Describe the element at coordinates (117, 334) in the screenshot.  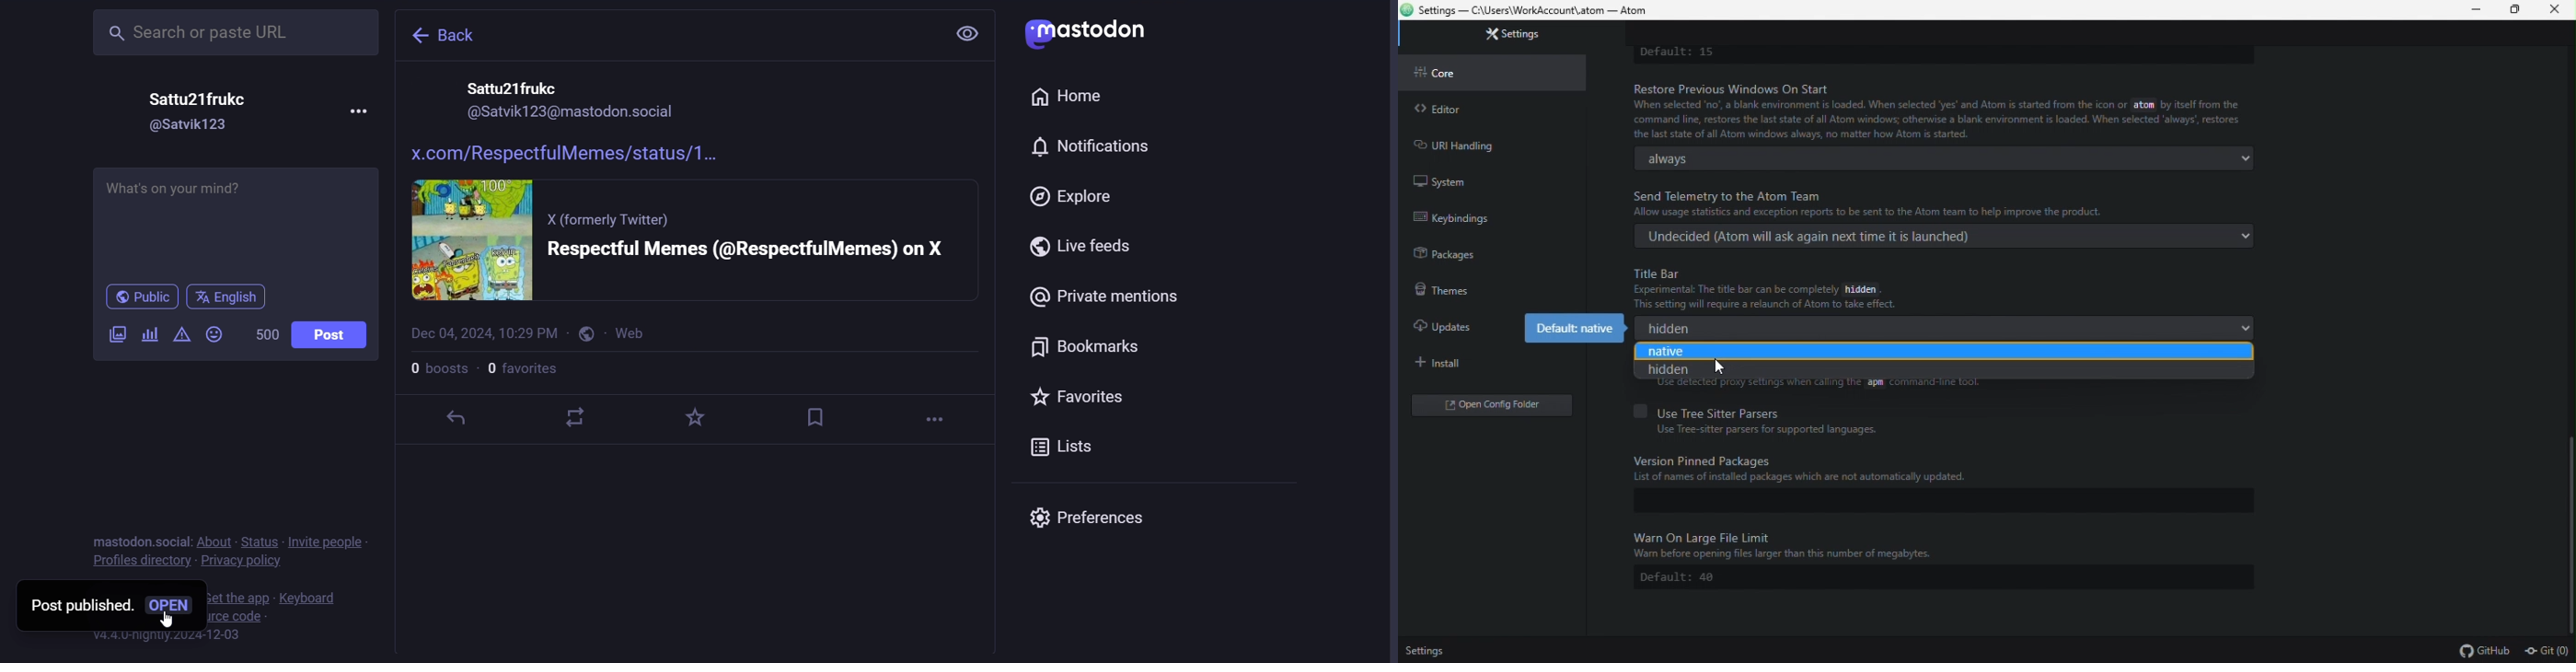
I see `images/videos` at that location.